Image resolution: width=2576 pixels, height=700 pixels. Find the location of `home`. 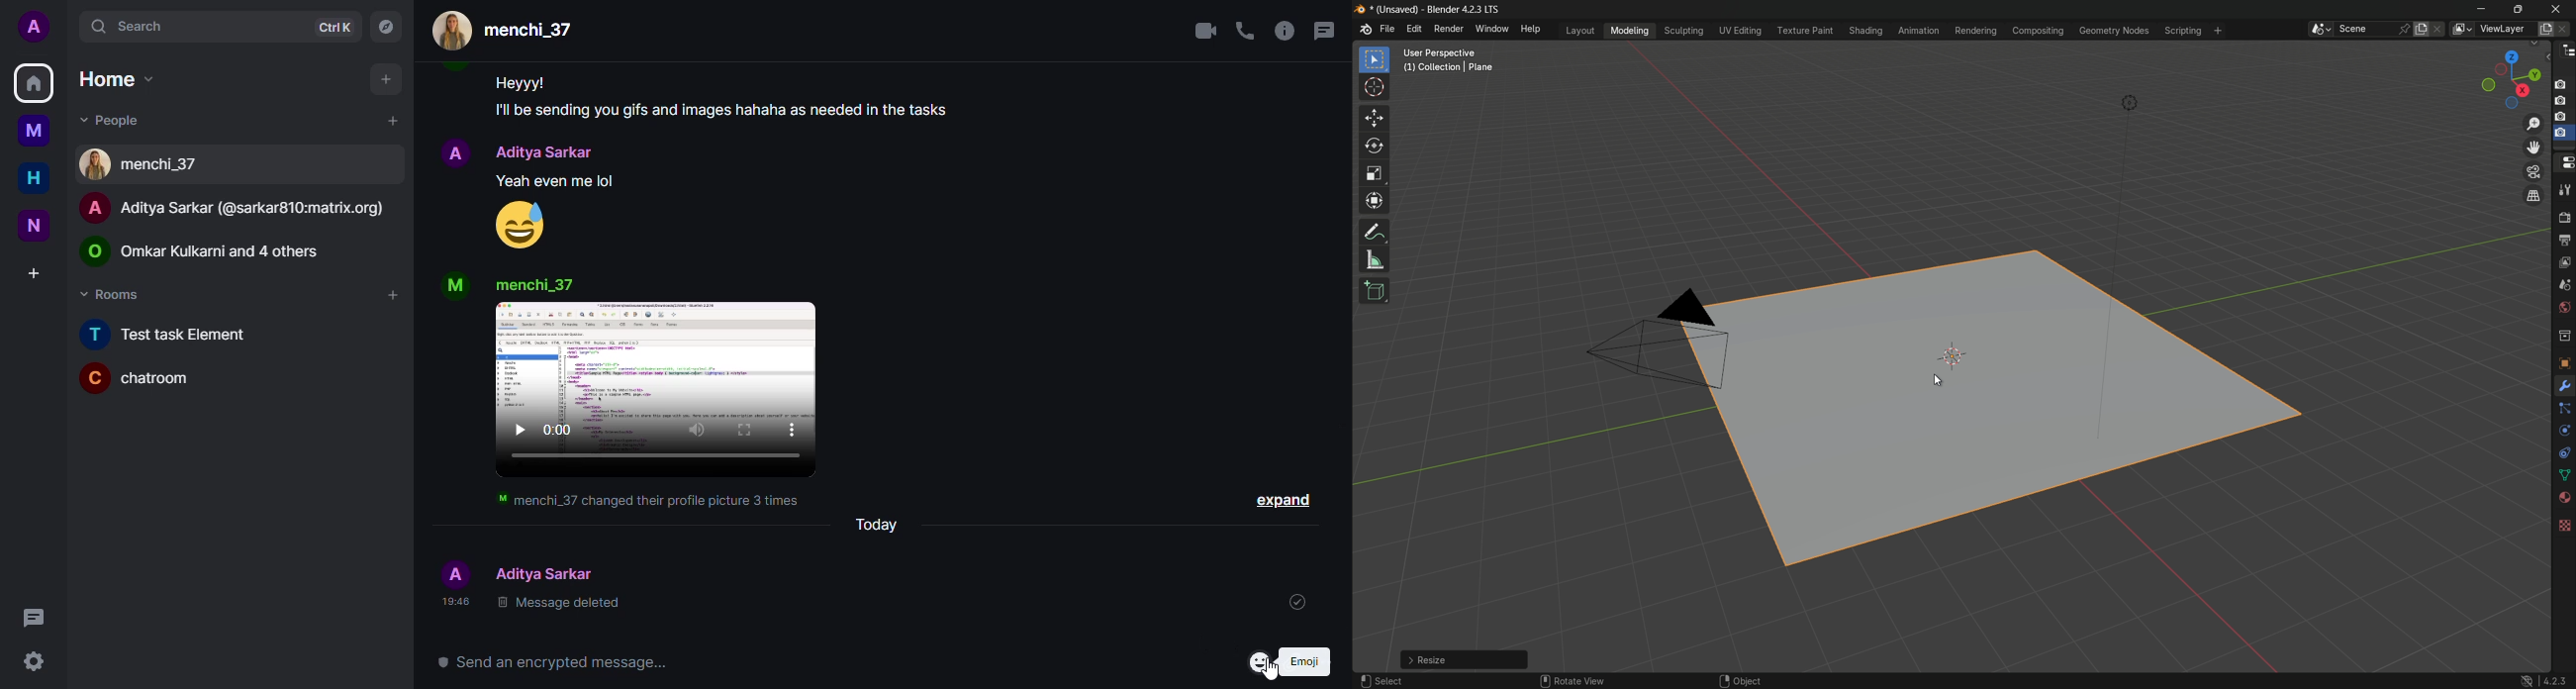

home is located at coordinates (34, 178).